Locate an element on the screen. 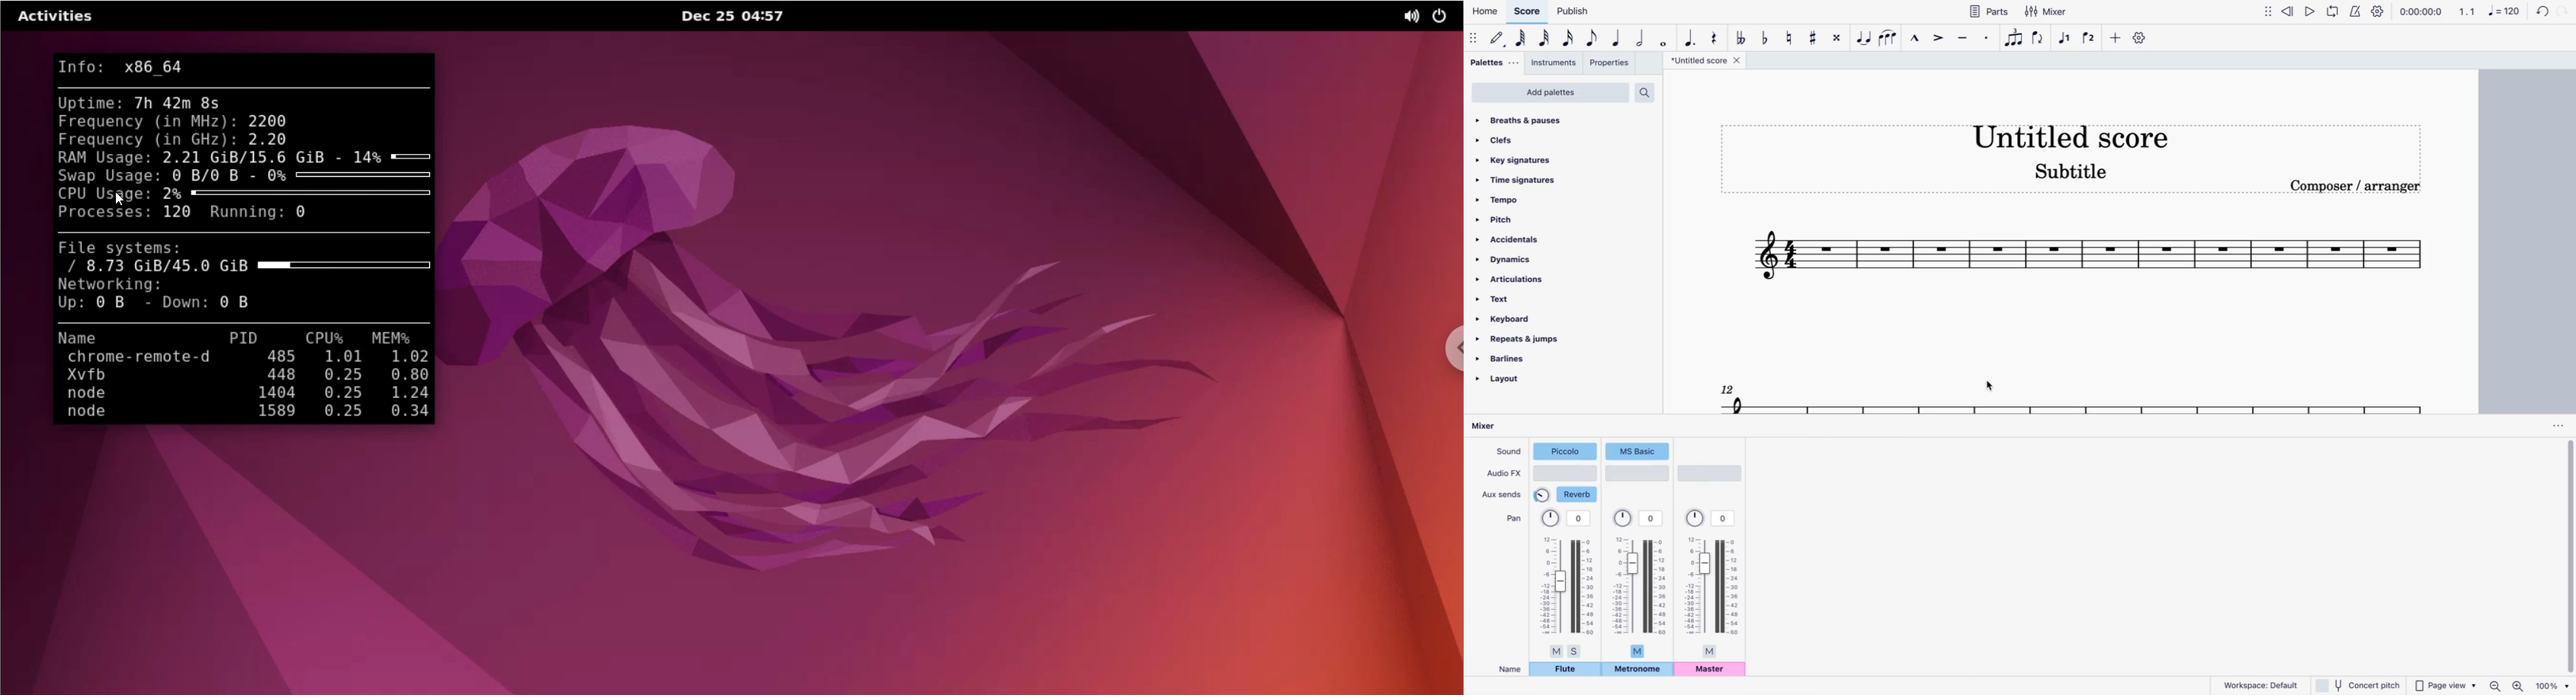 The height and width of the screenshot is (700, 2576). pan is located at coordinates (1513, 517).